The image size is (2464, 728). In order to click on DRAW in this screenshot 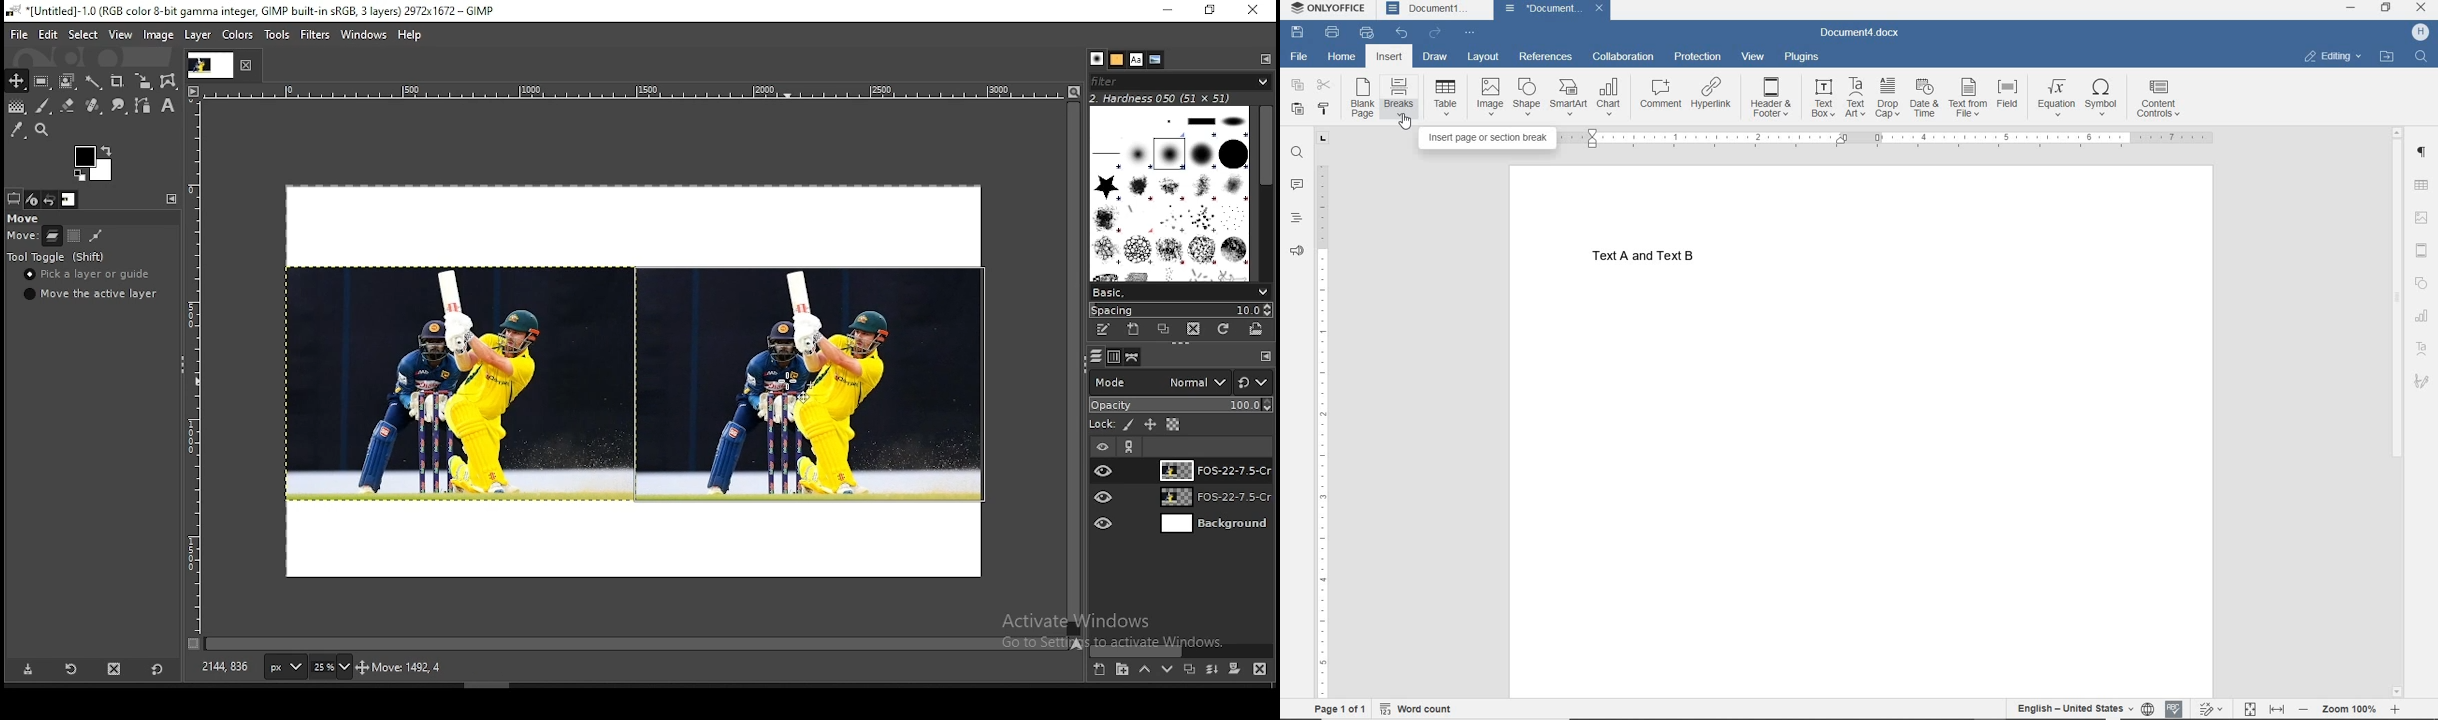, I will do `click(1436, 56)`.